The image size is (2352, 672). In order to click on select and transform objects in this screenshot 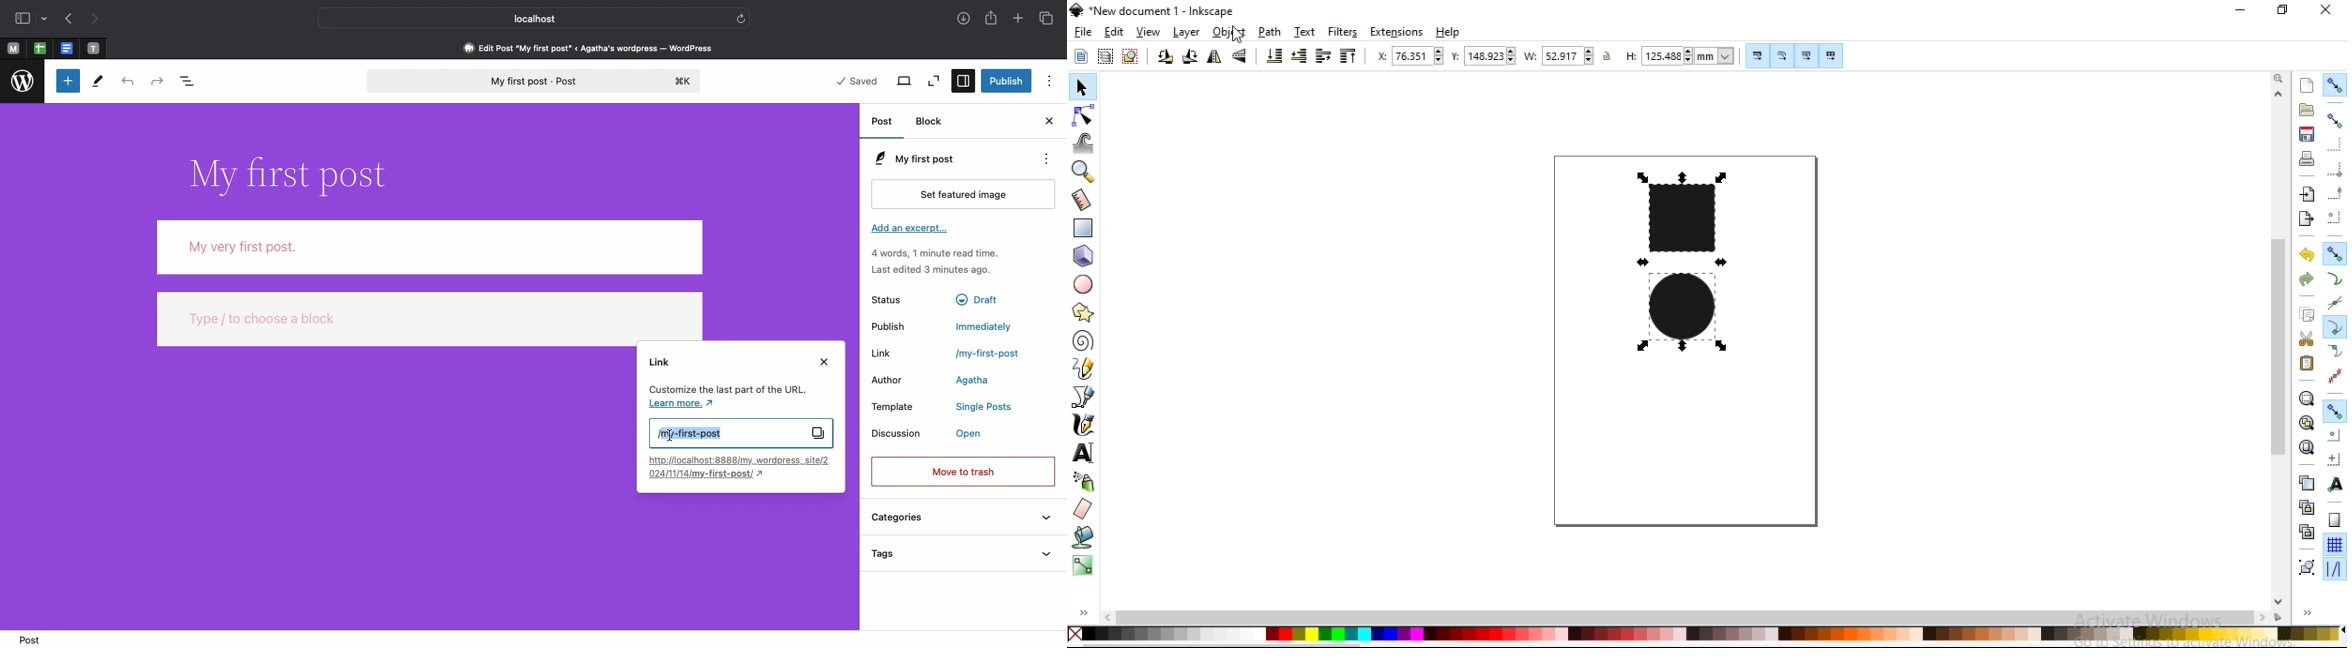, I will do `click(1083, 88)`.